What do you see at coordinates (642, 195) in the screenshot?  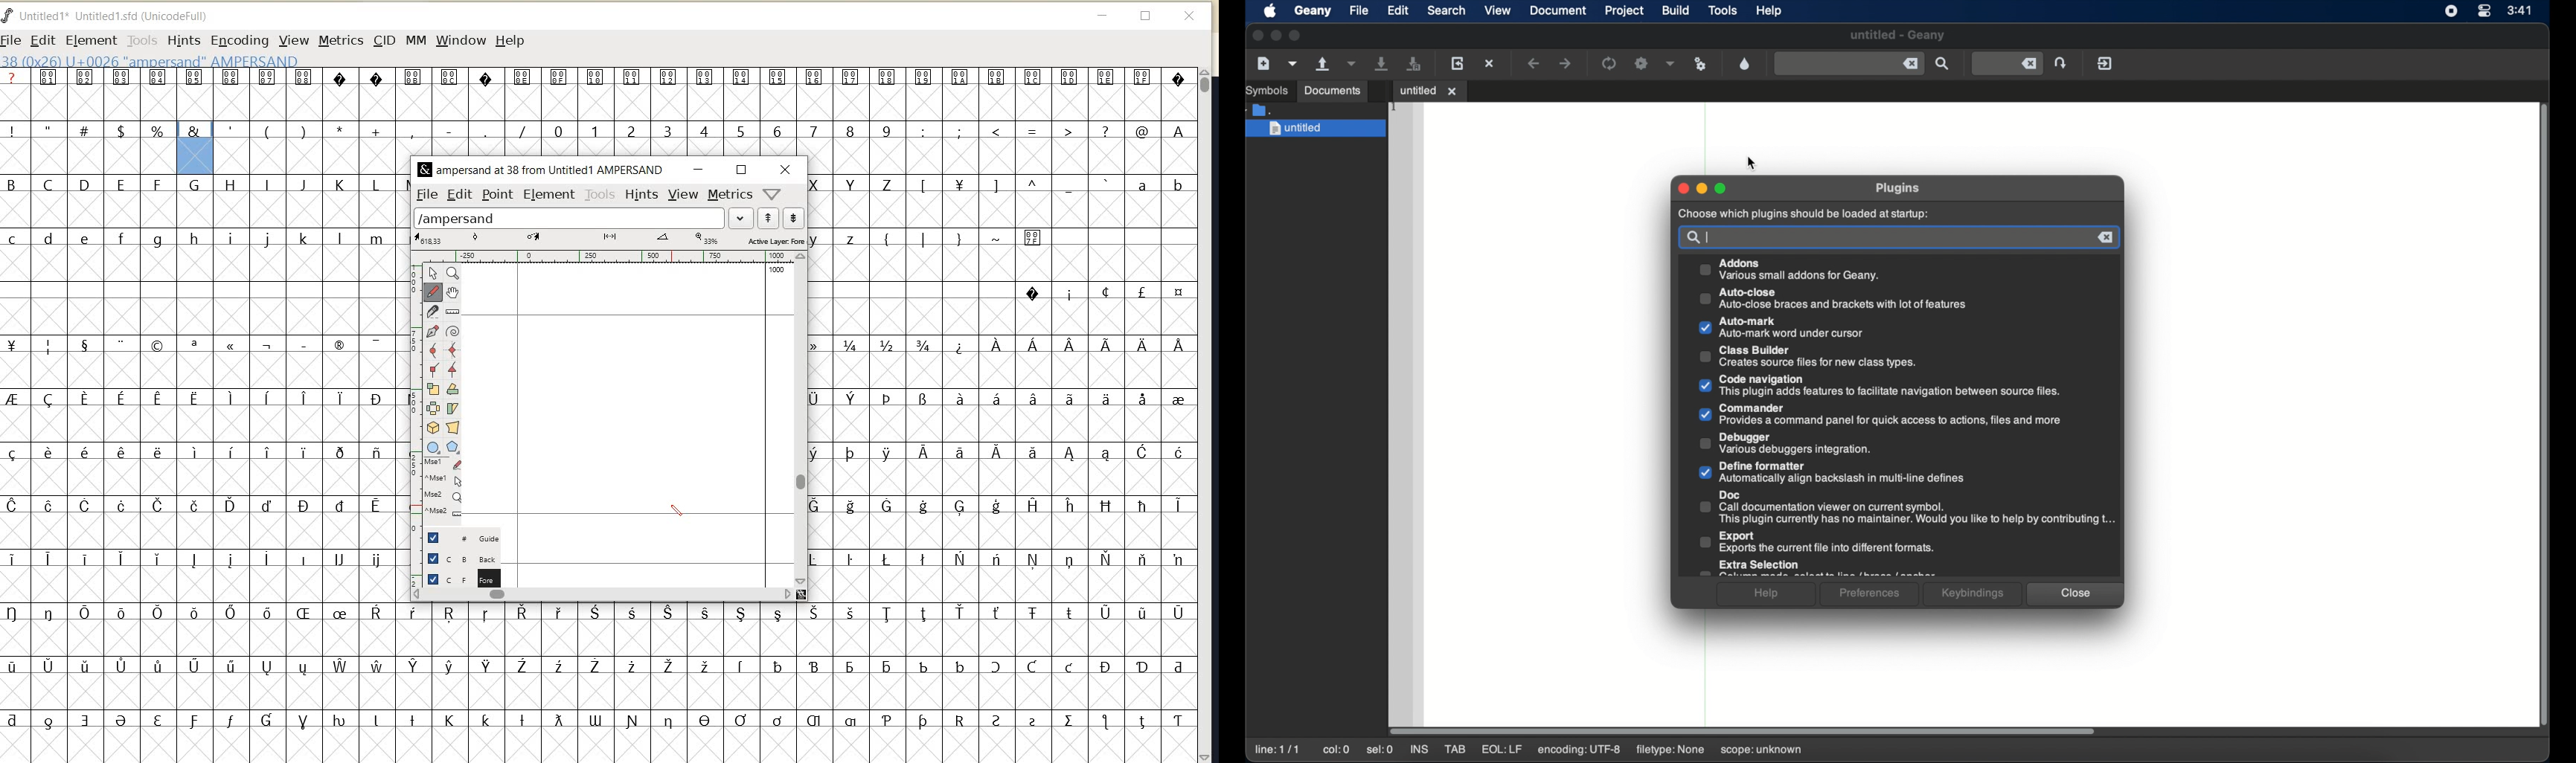 I see `HINTS` at bounding box center [642, 195].